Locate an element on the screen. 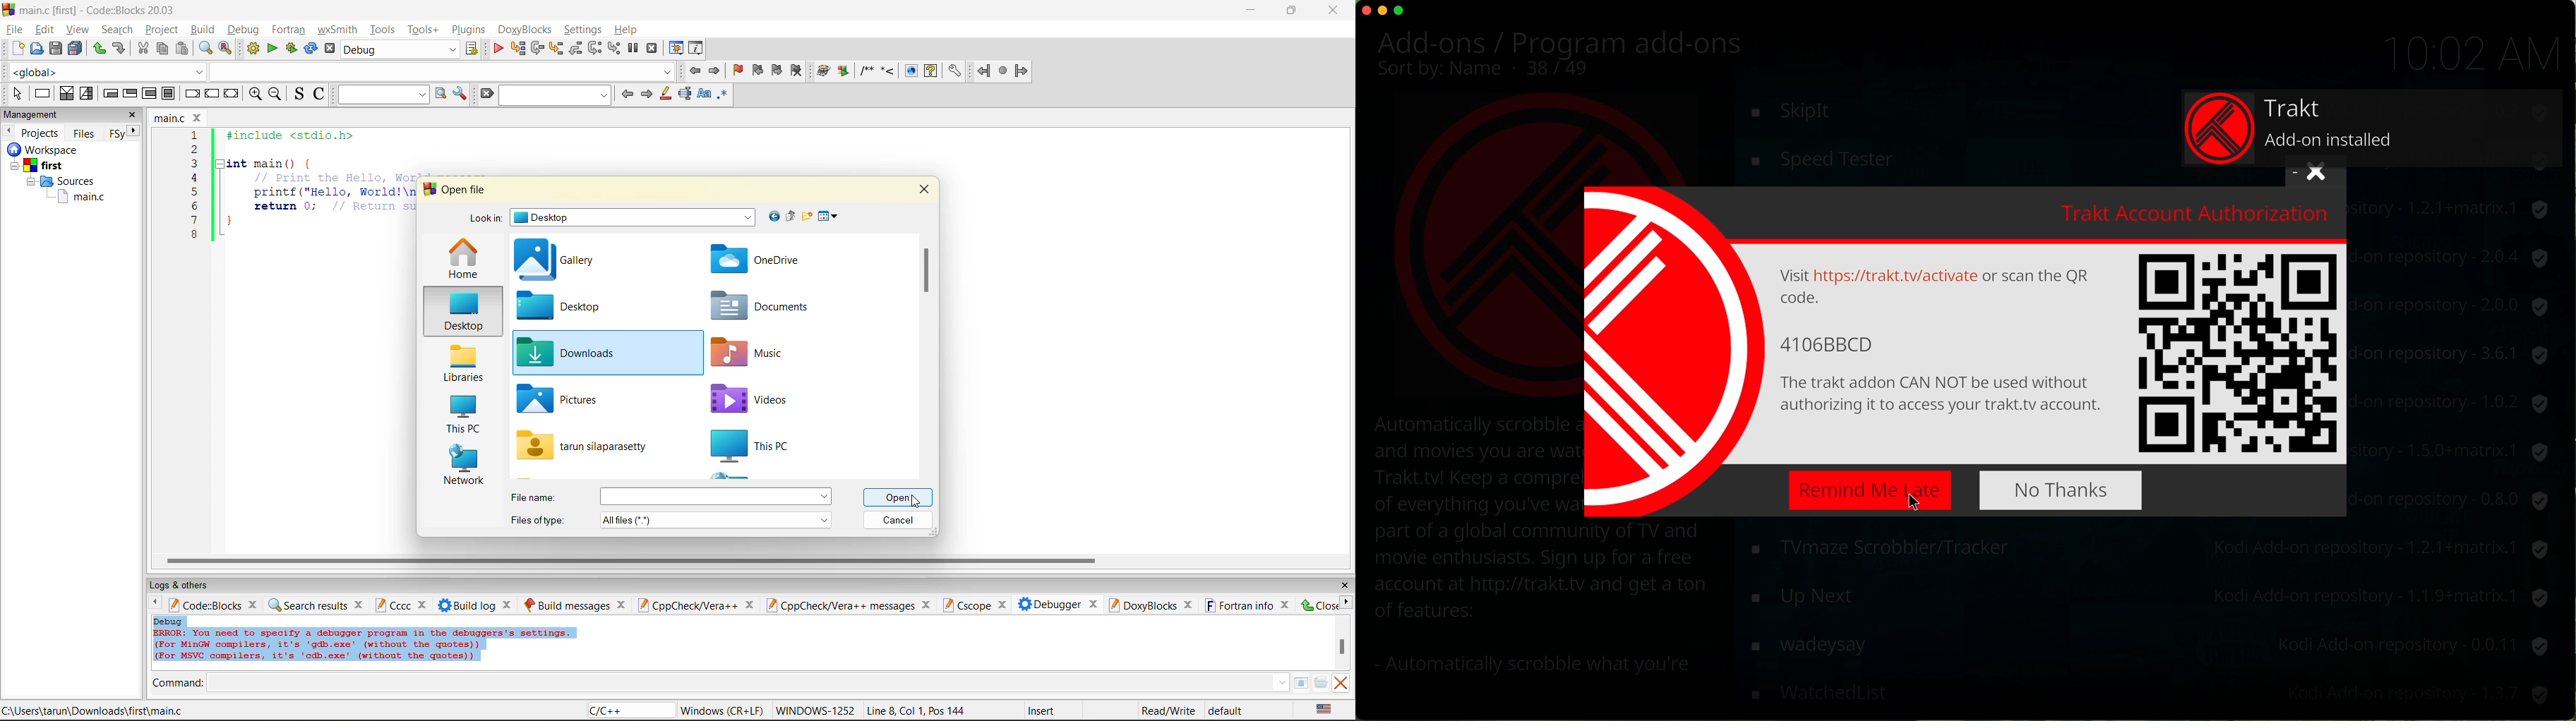 The width and height of the screenshot is (2576, 728). 3 is located at coordinates (195, 163).